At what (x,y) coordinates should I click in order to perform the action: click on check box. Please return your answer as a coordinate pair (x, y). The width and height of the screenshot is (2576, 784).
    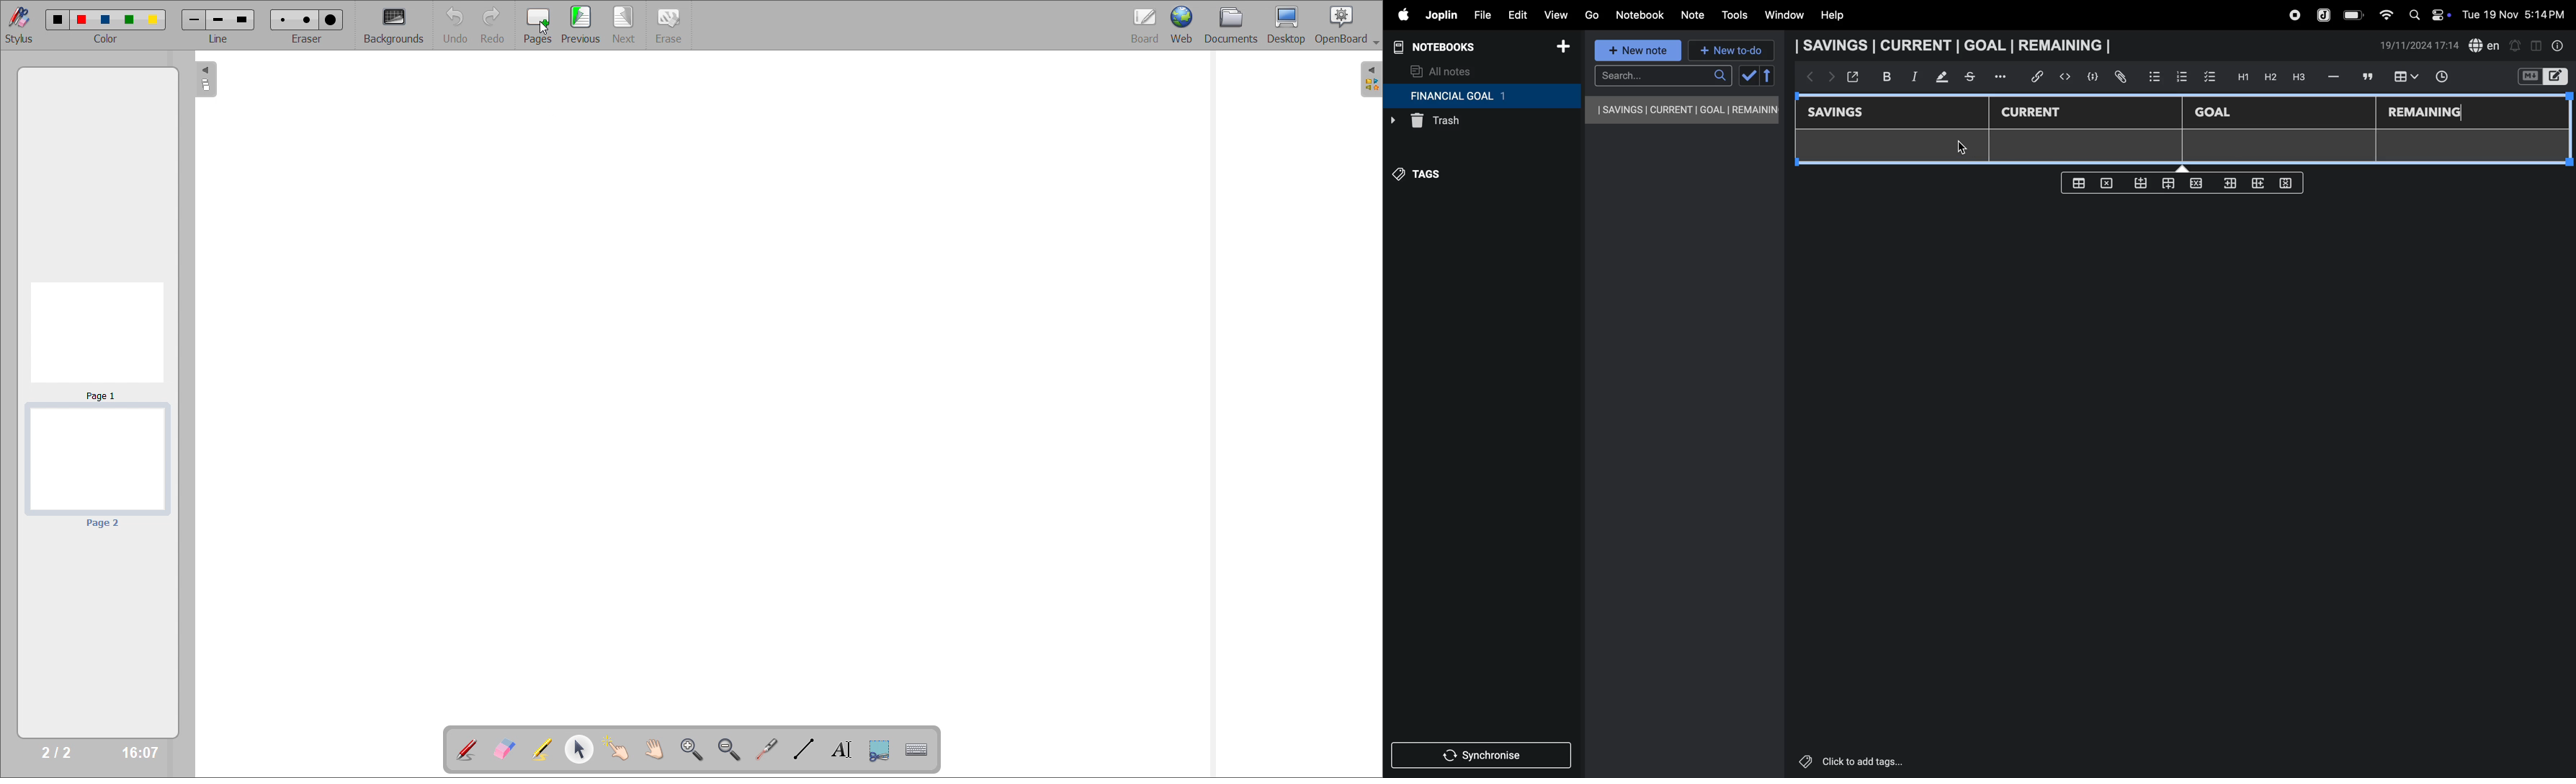
    Looking at the image, I should click on (2210, 77).